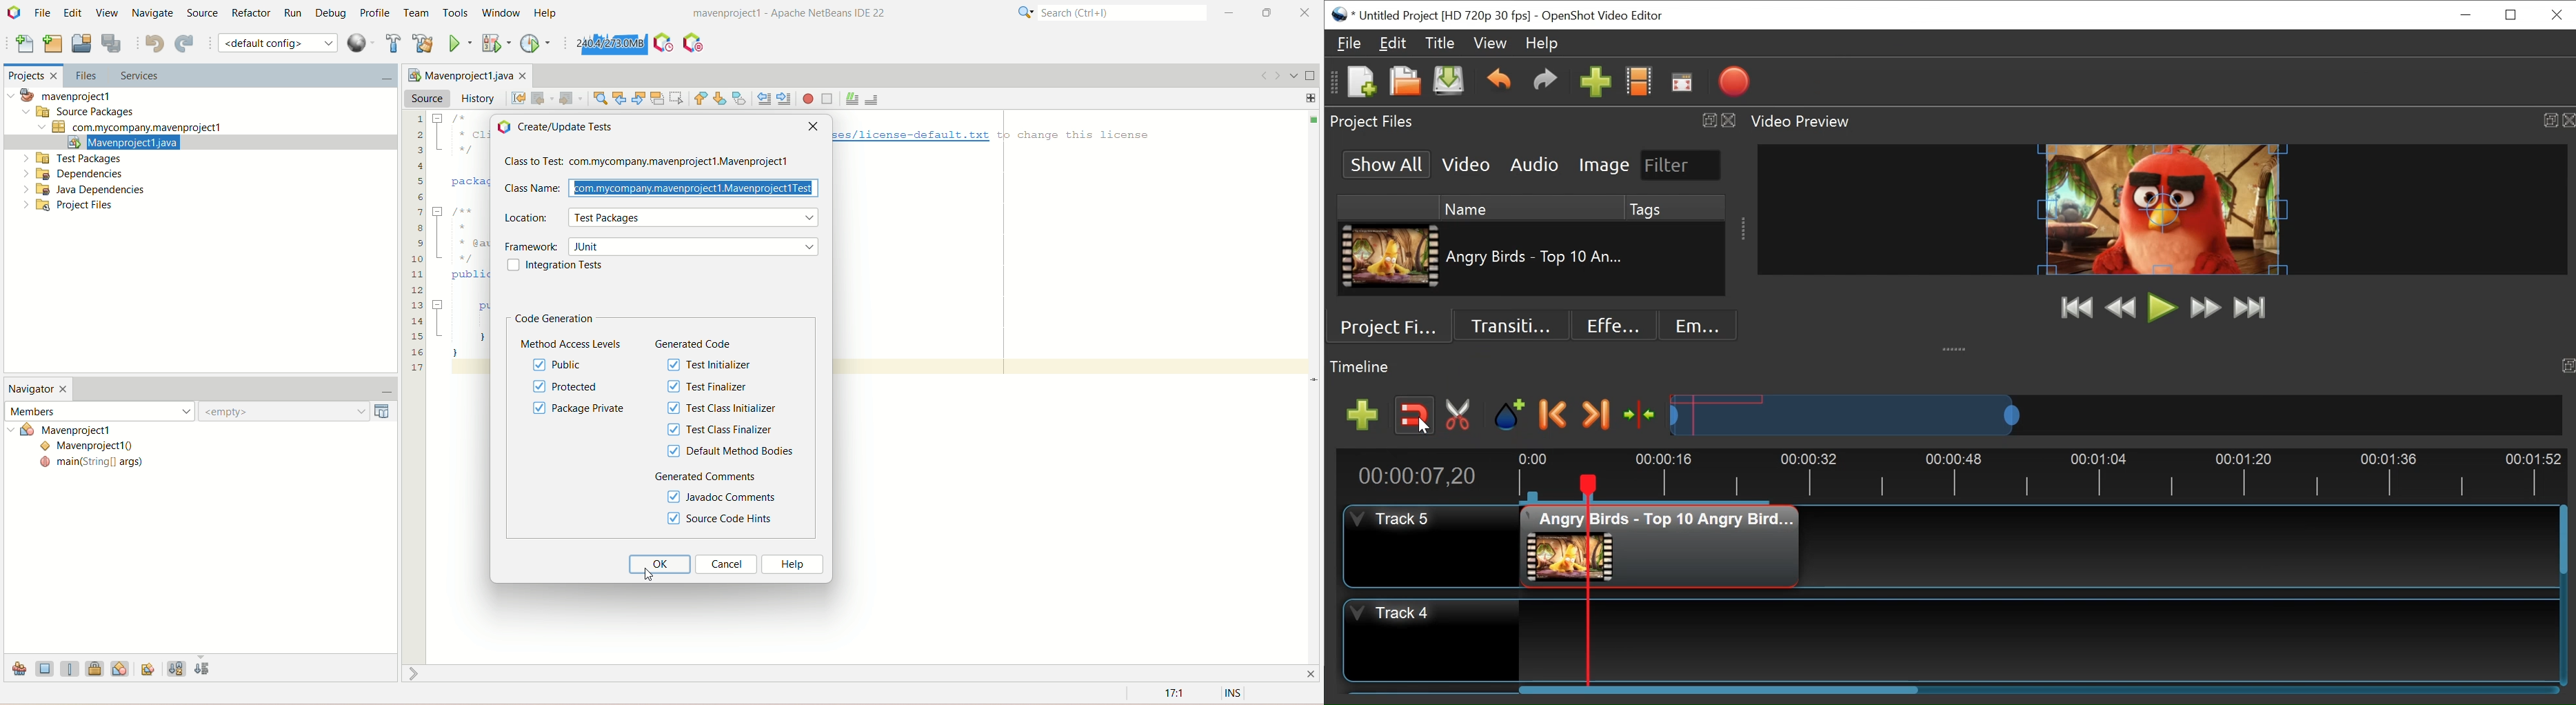 The height and width of the screenshot is (728, 2576). What do you see at coordinates (1389, 258) in the screenshot?
I see `Clip` at bounding box center [1389, 258].